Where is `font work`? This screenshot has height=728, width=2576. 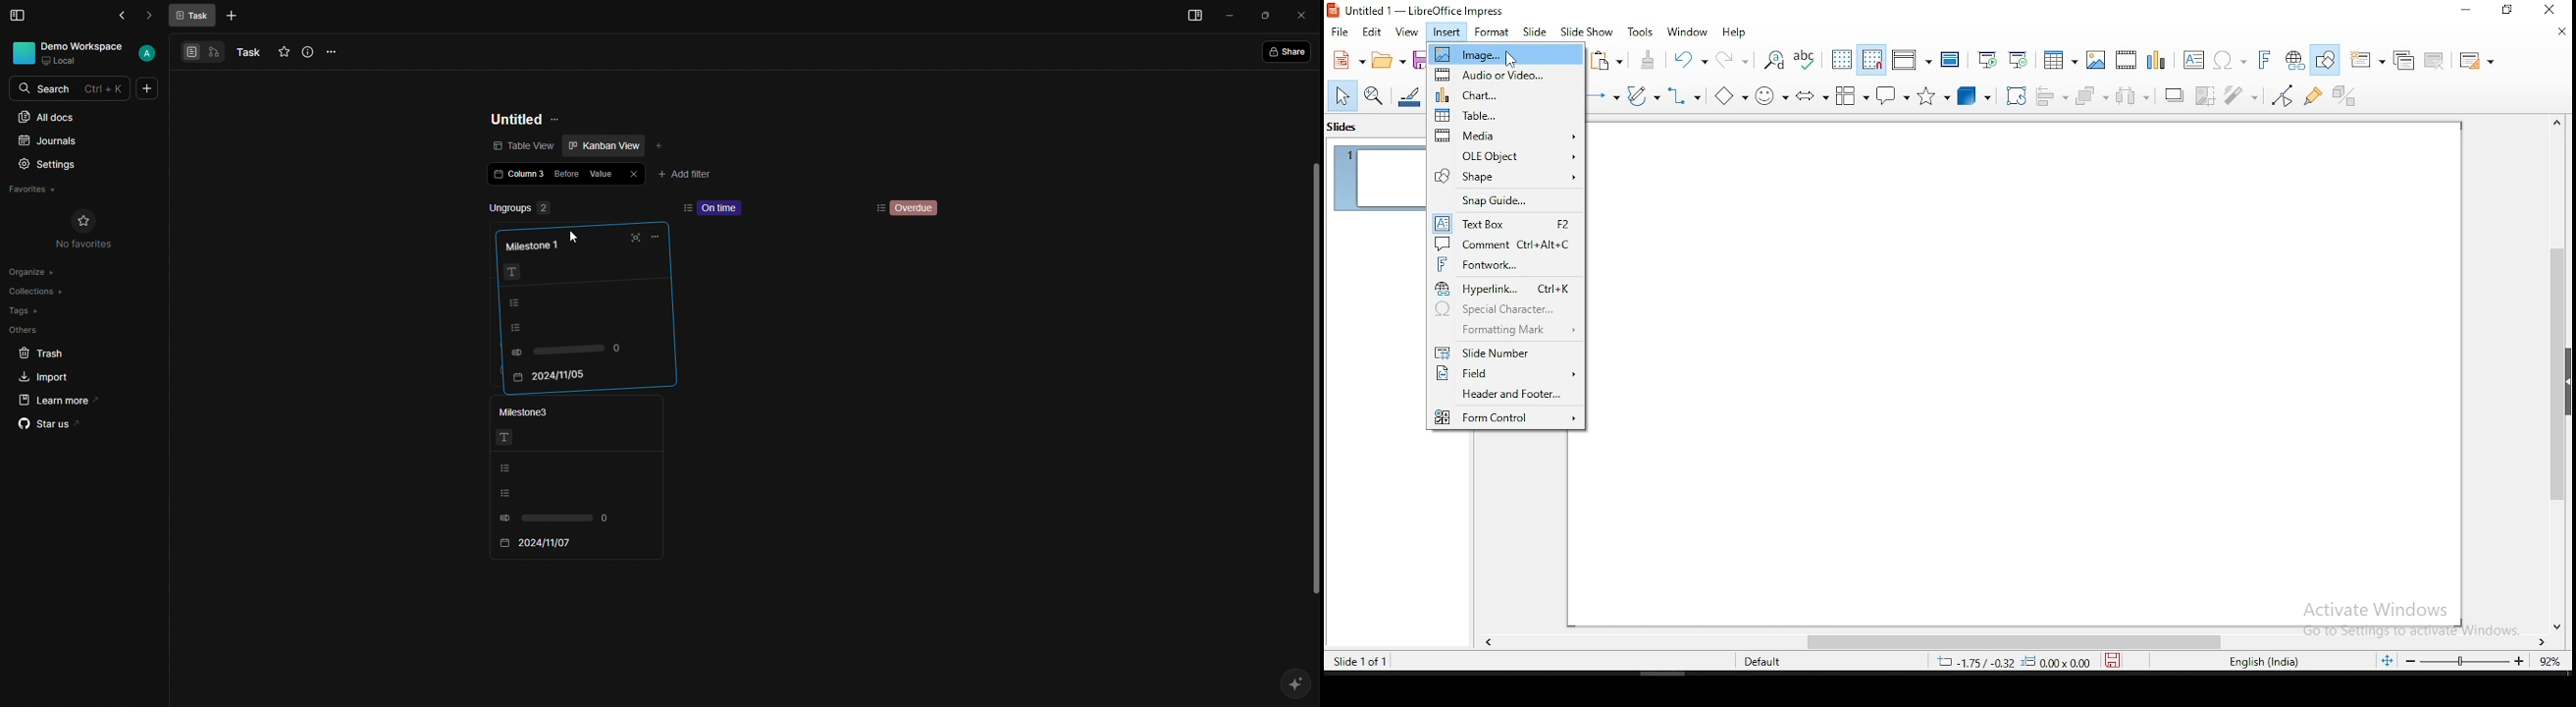 font work is located at coordinates (1507, 265).